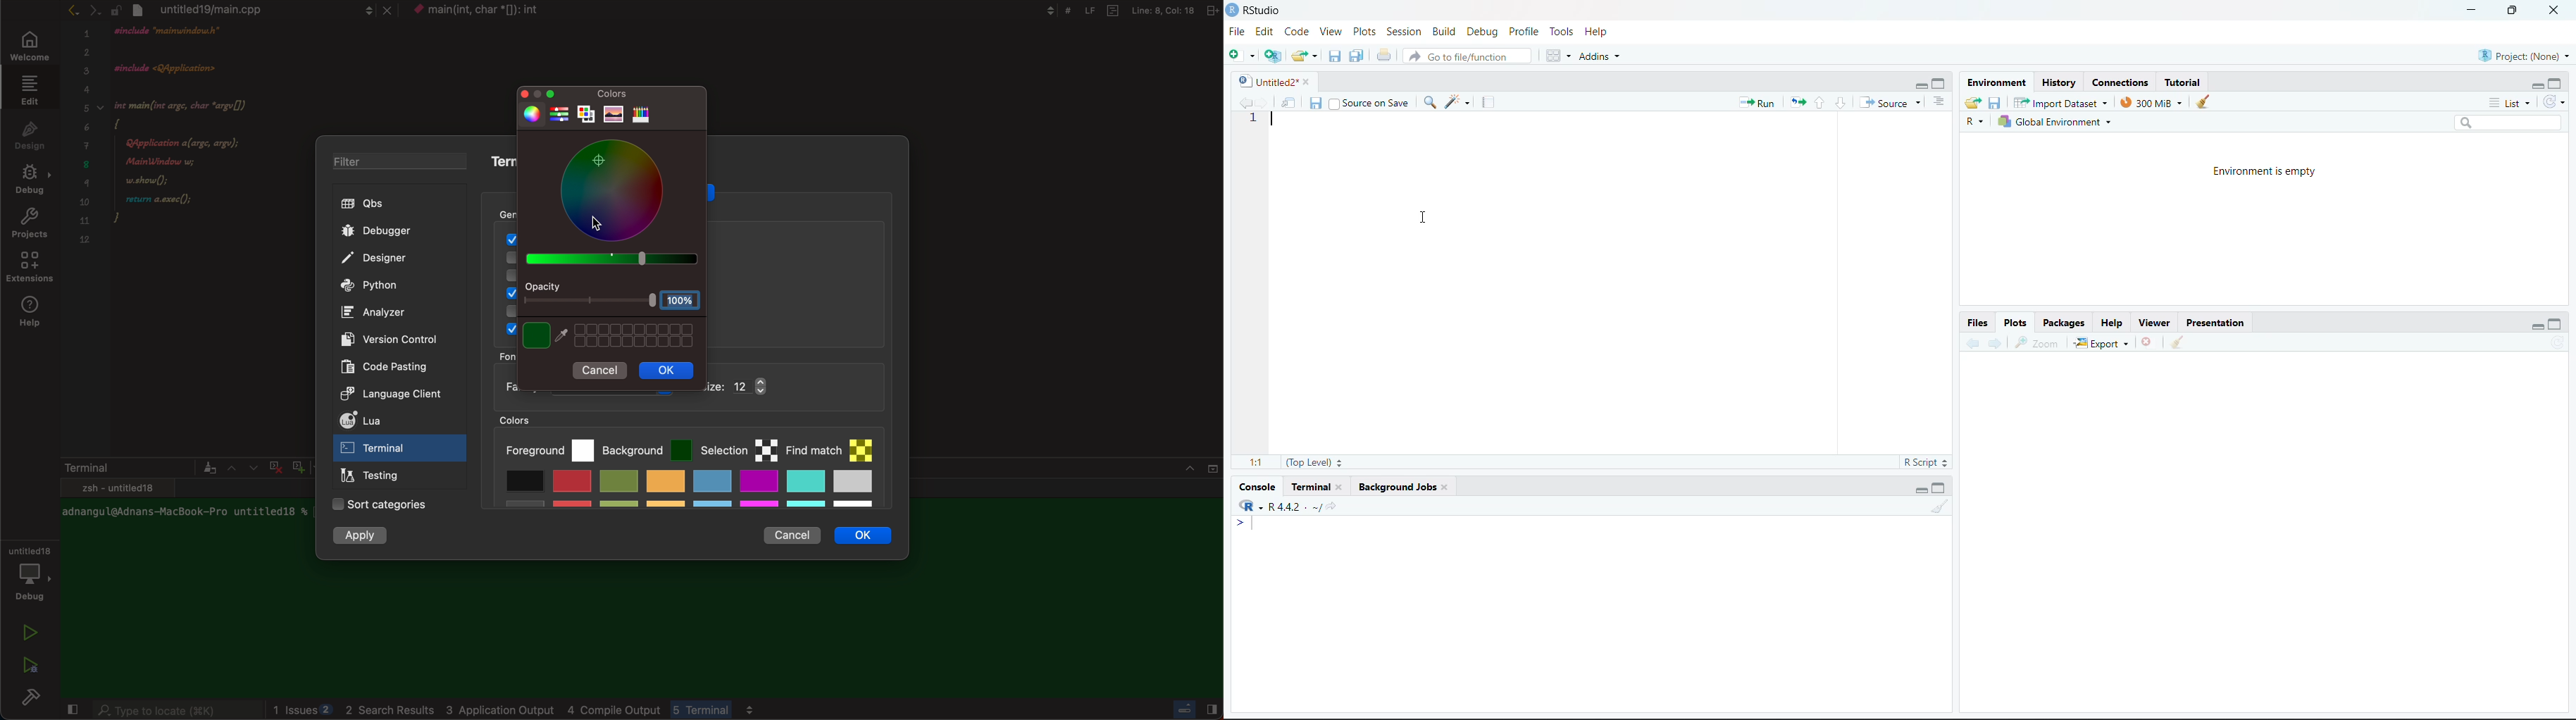  What do you see at coordinates (1285, 507) in the screenshot?
I see `®R-R442. ~/` at bounding box center [1285, 507].